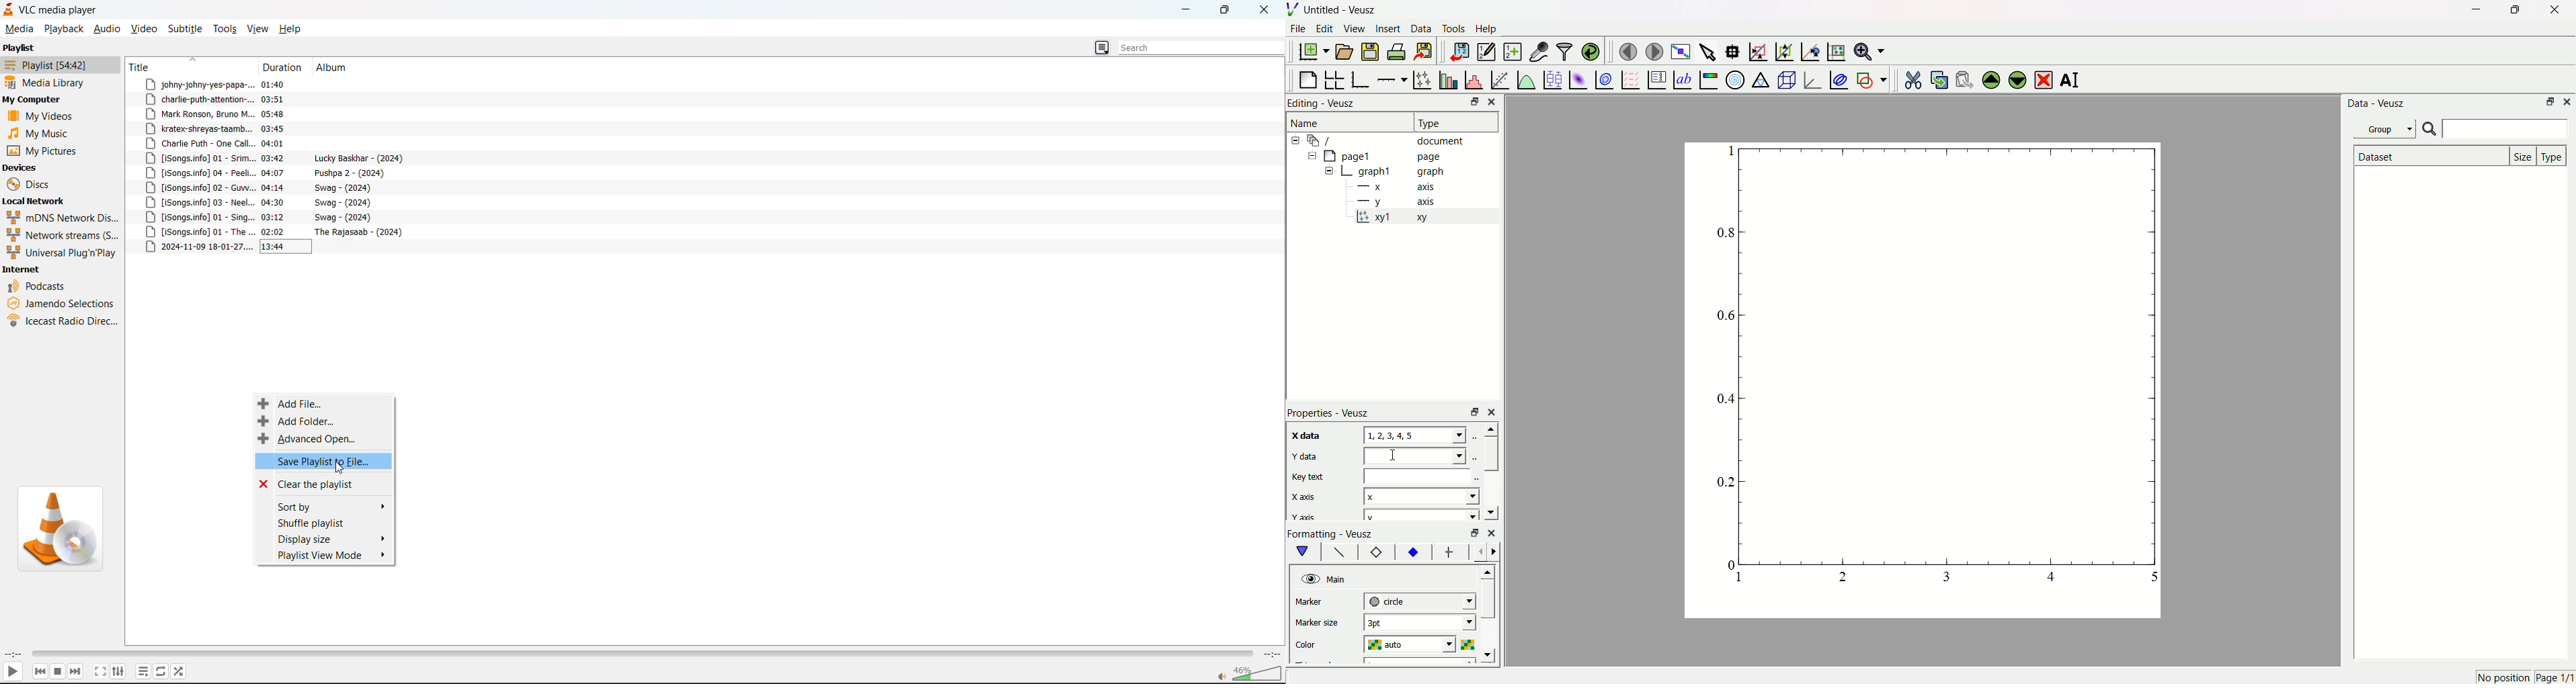  Describe the element at coordinates (2553, 155) in the screenshot. I see `Type` at that location.